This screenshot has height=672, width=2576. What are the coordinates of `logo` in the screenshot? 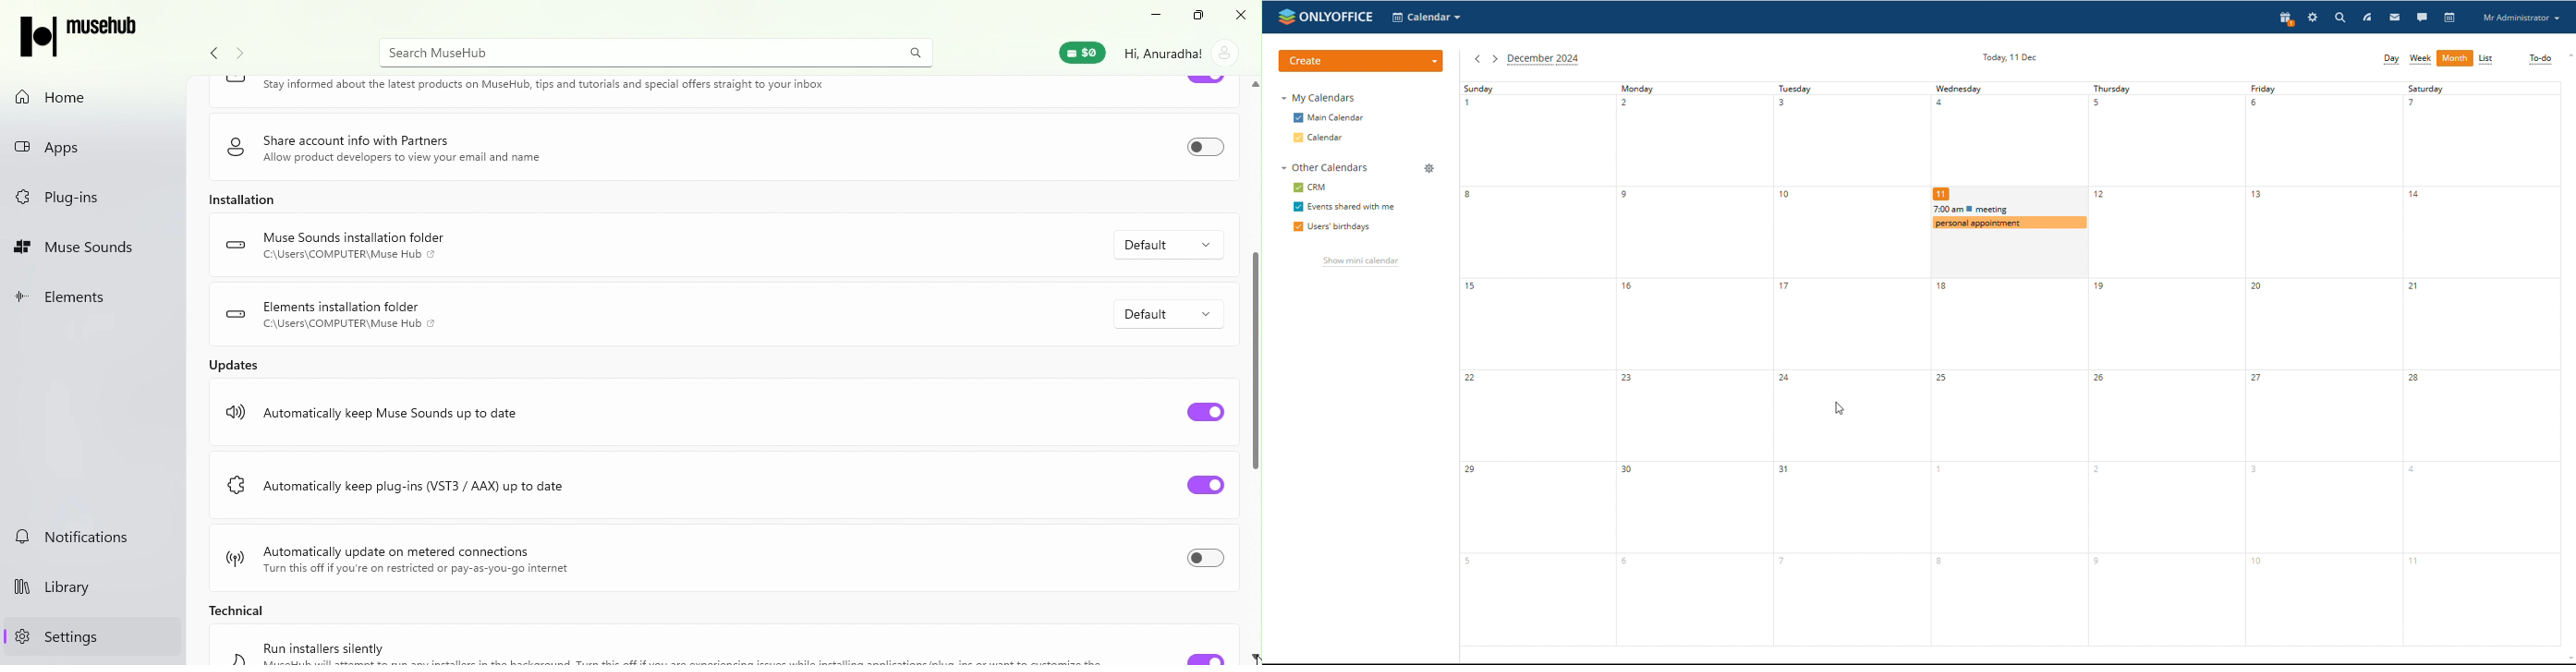 It's located at (237, 484).